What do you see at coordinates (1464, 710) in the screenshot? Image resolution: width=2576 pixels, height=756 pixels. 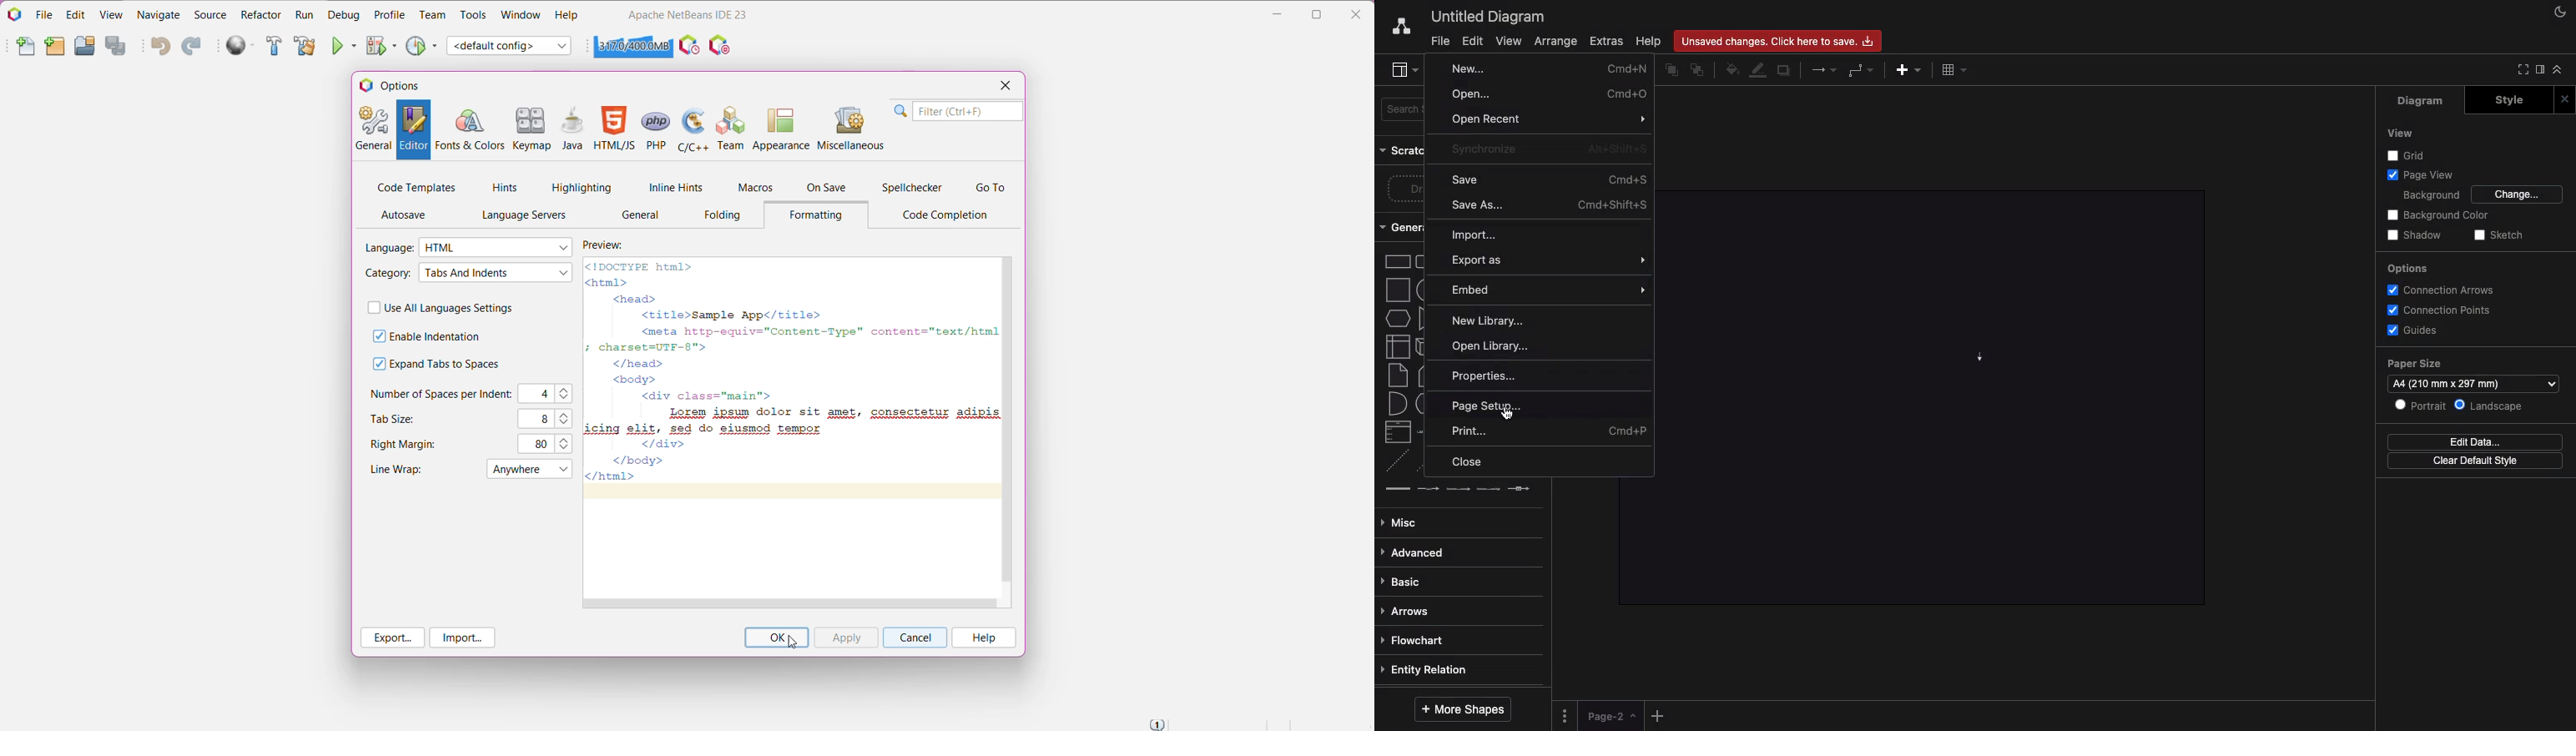 I see `More shapes` at bounding box center [1464, 710].